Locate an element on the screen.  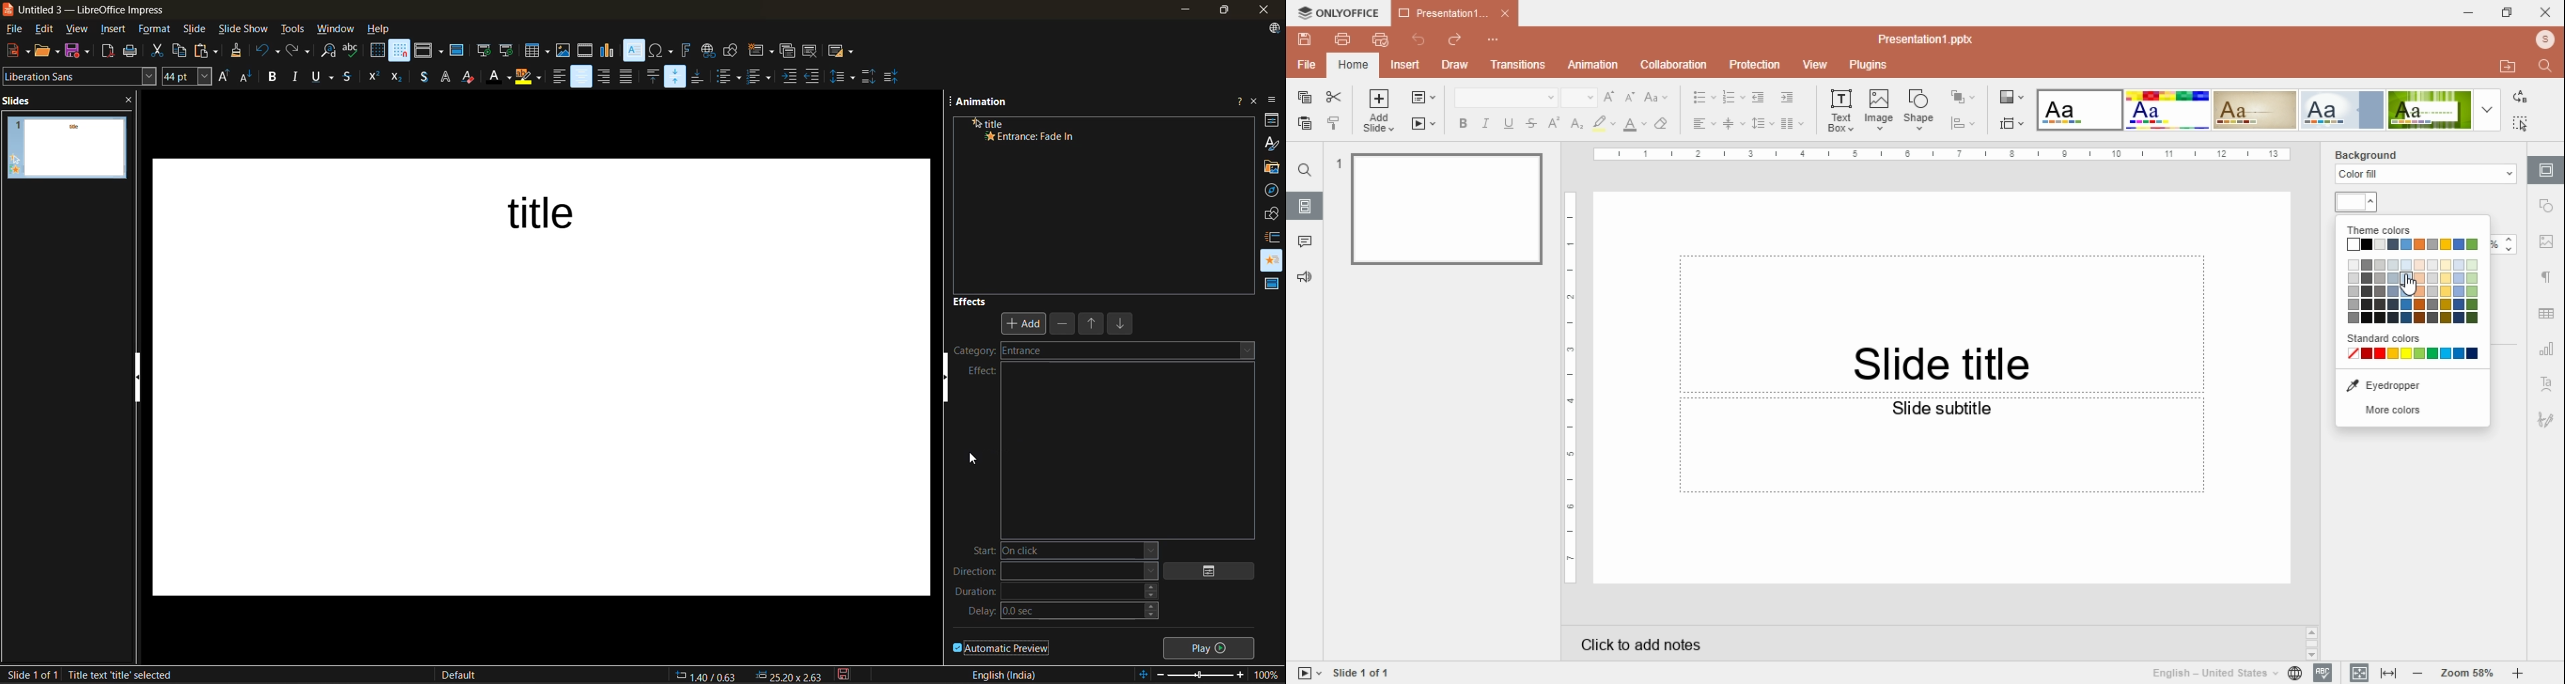
co ordininates is located at coordinates (749, 674).